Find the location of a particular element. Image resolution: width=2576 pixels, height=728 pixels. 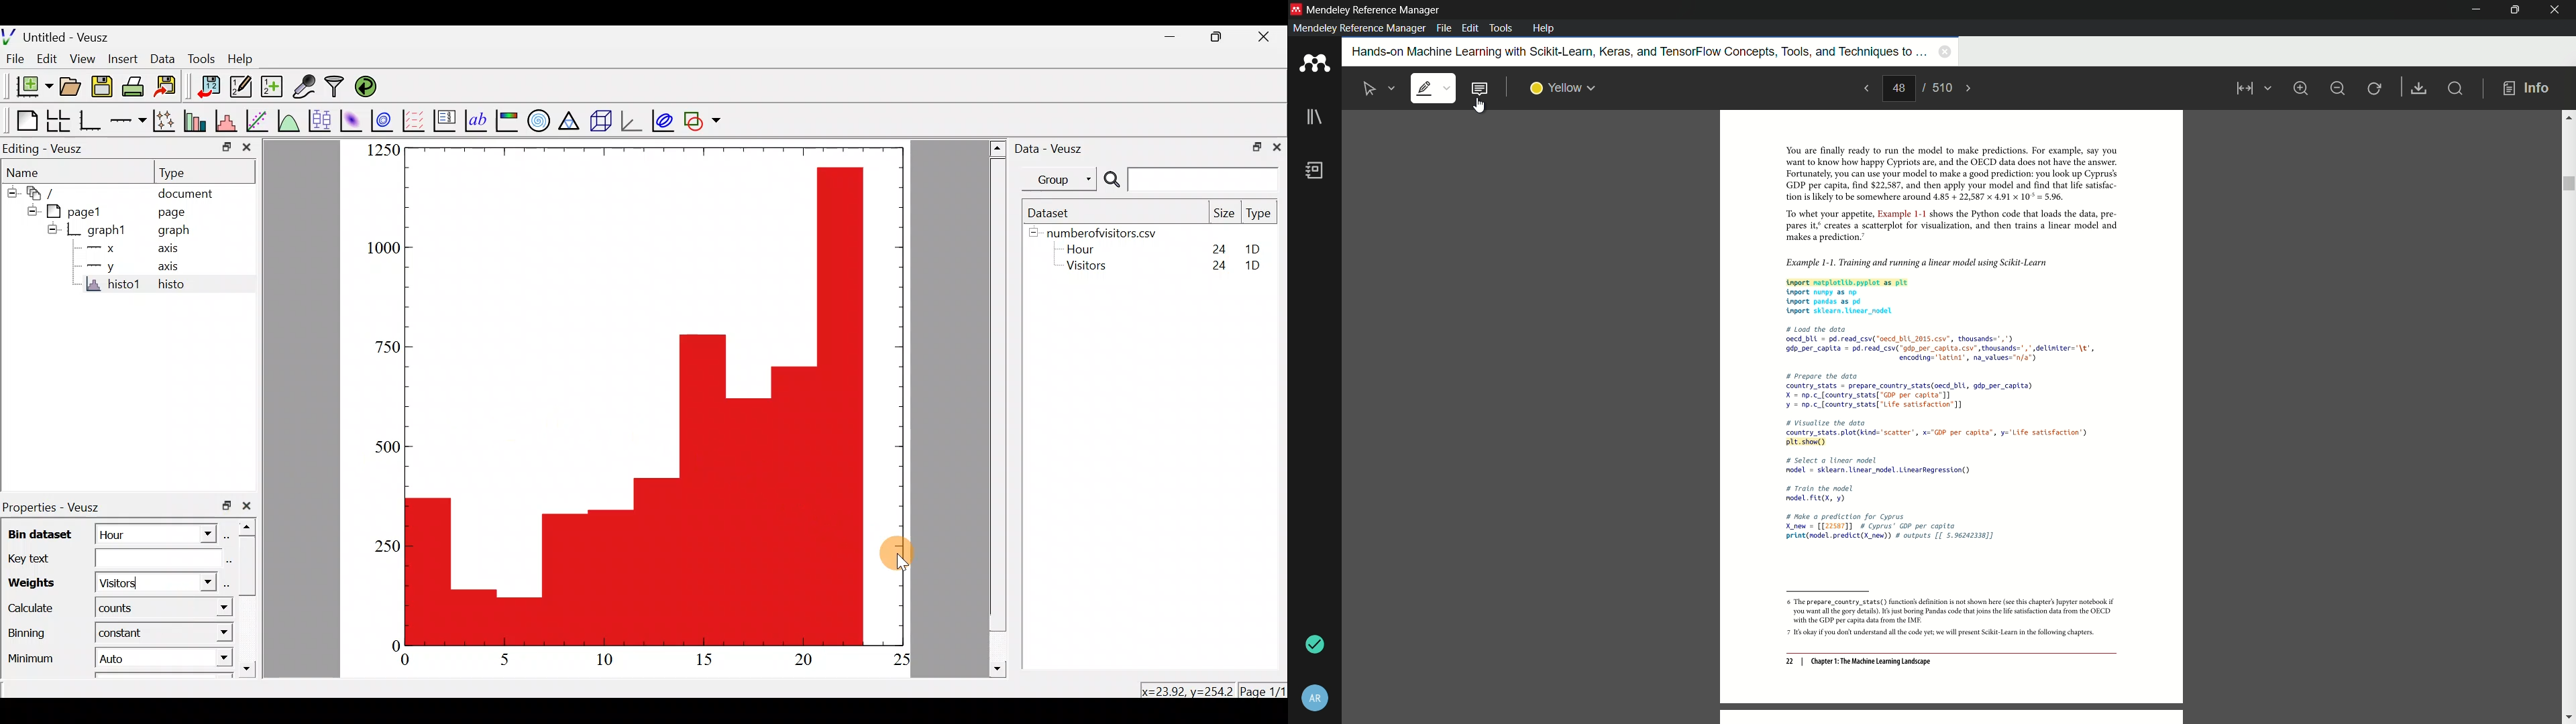

rotate is located at coordinates (2375, 89).